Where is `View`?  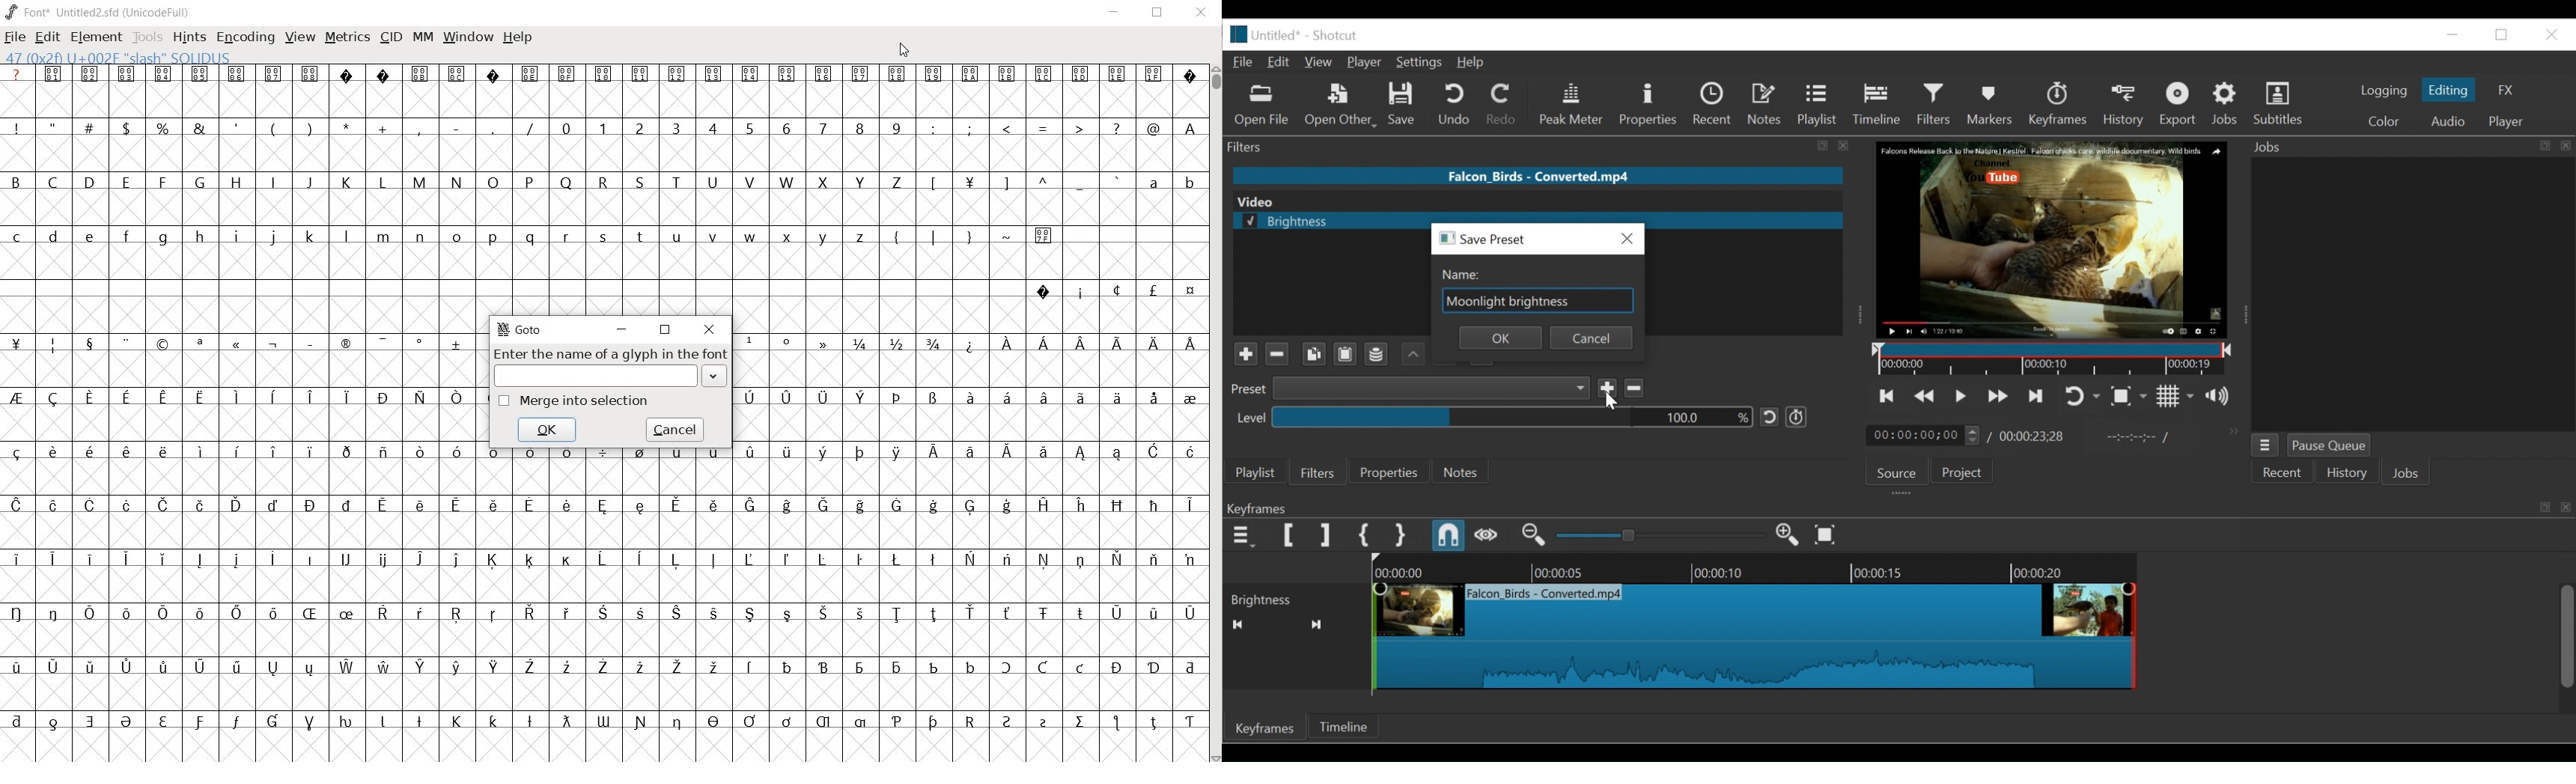
View is located at coordinates (1318, 63).